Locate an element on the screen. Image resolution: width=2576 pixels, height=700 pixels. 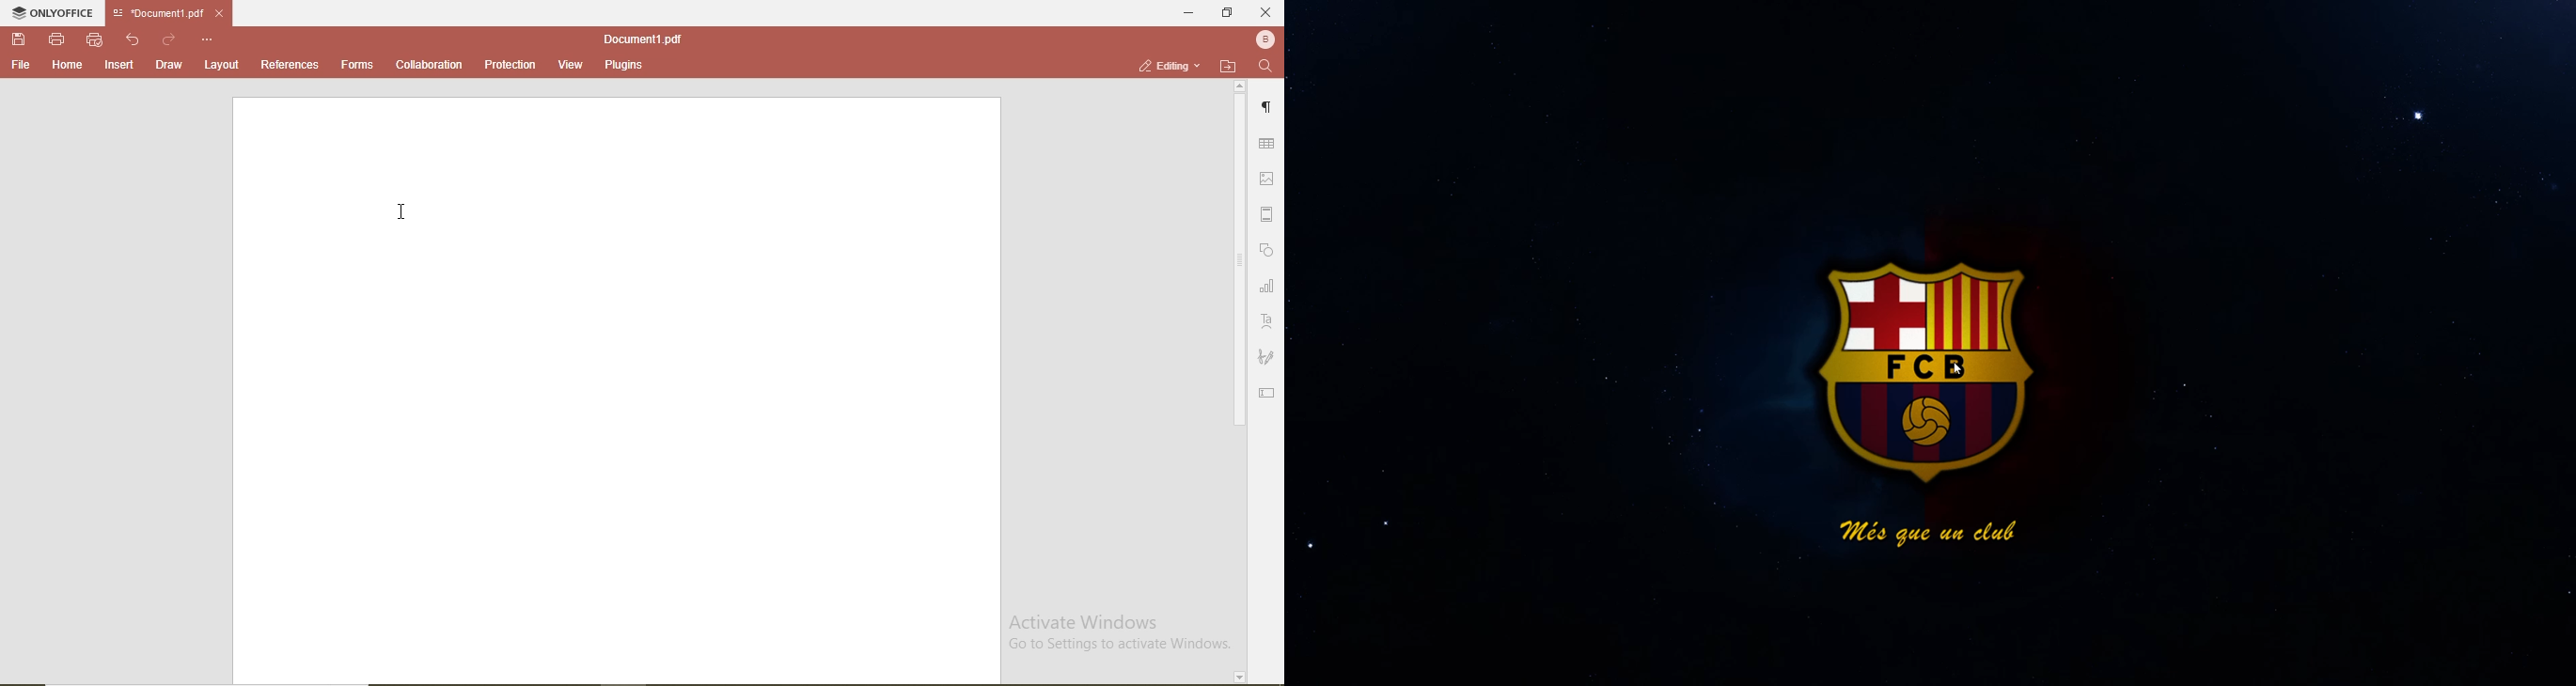
file is located at coordinates (22, 66).